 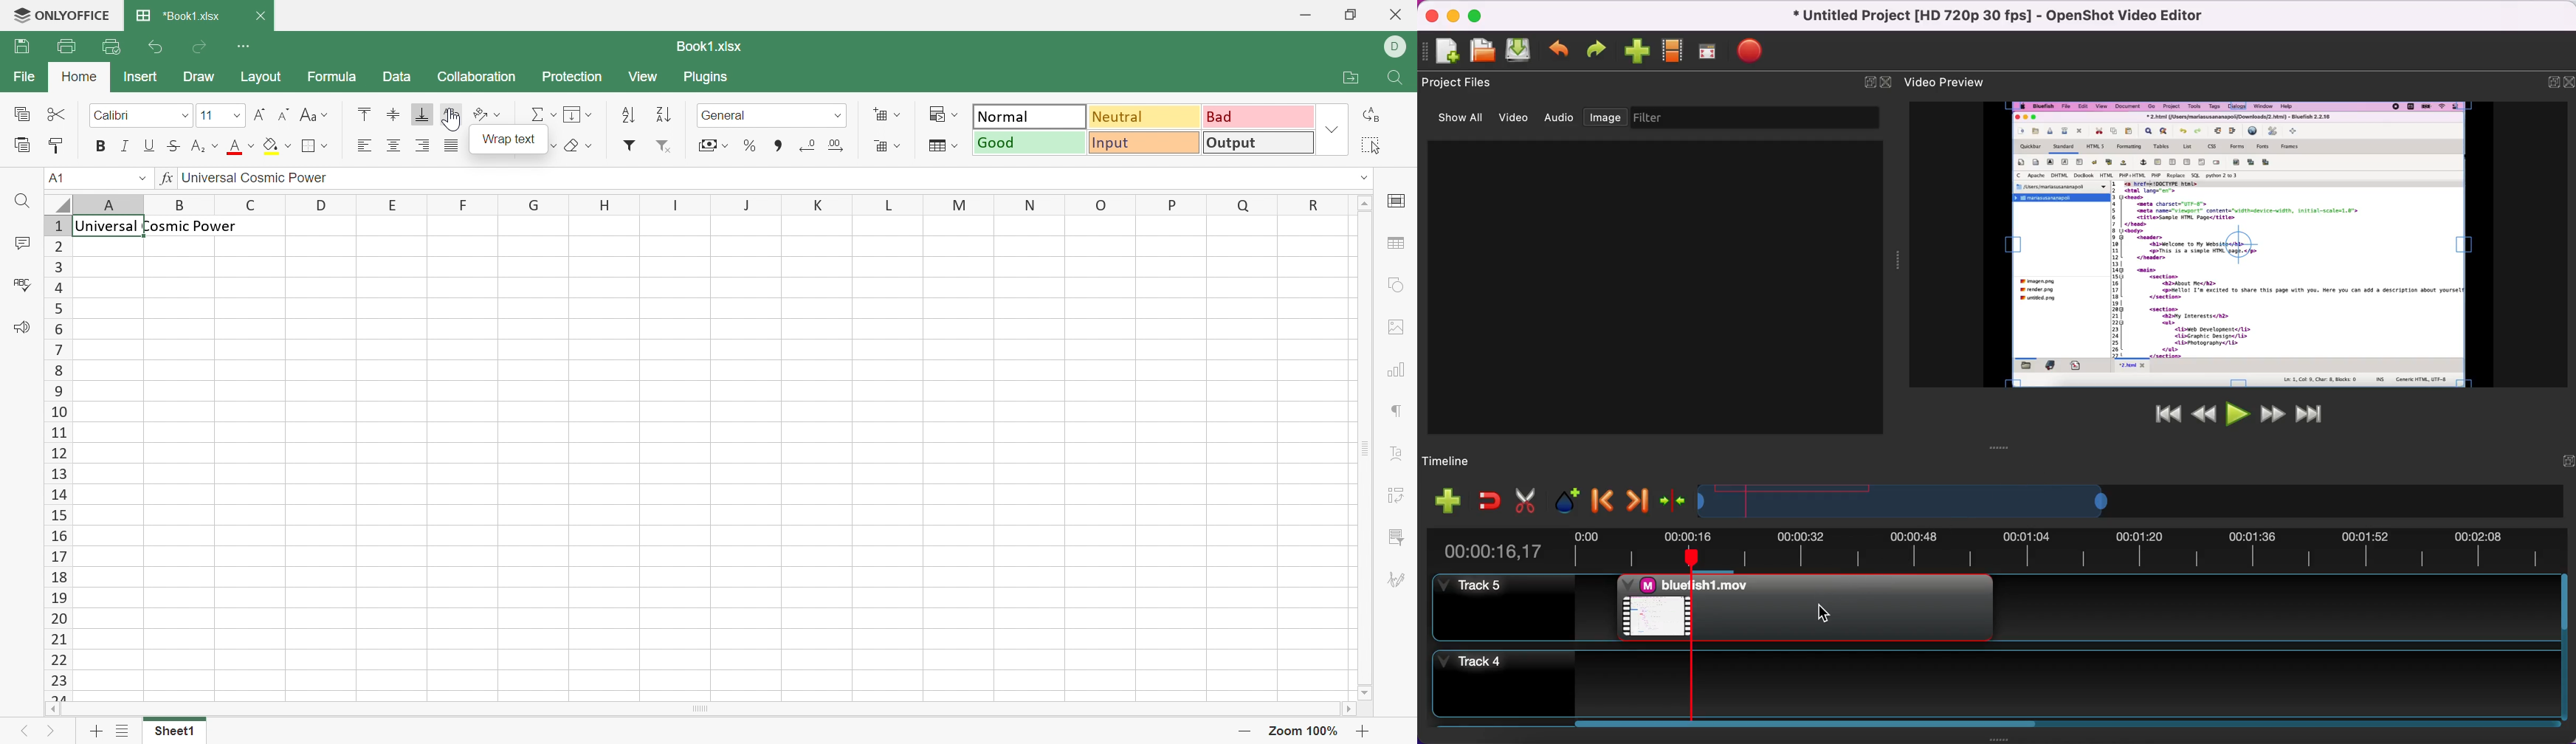 What do you see at coordinates (23, 145) in the screenshot?
I see `Copy Style` at bounding box center [23, 145].